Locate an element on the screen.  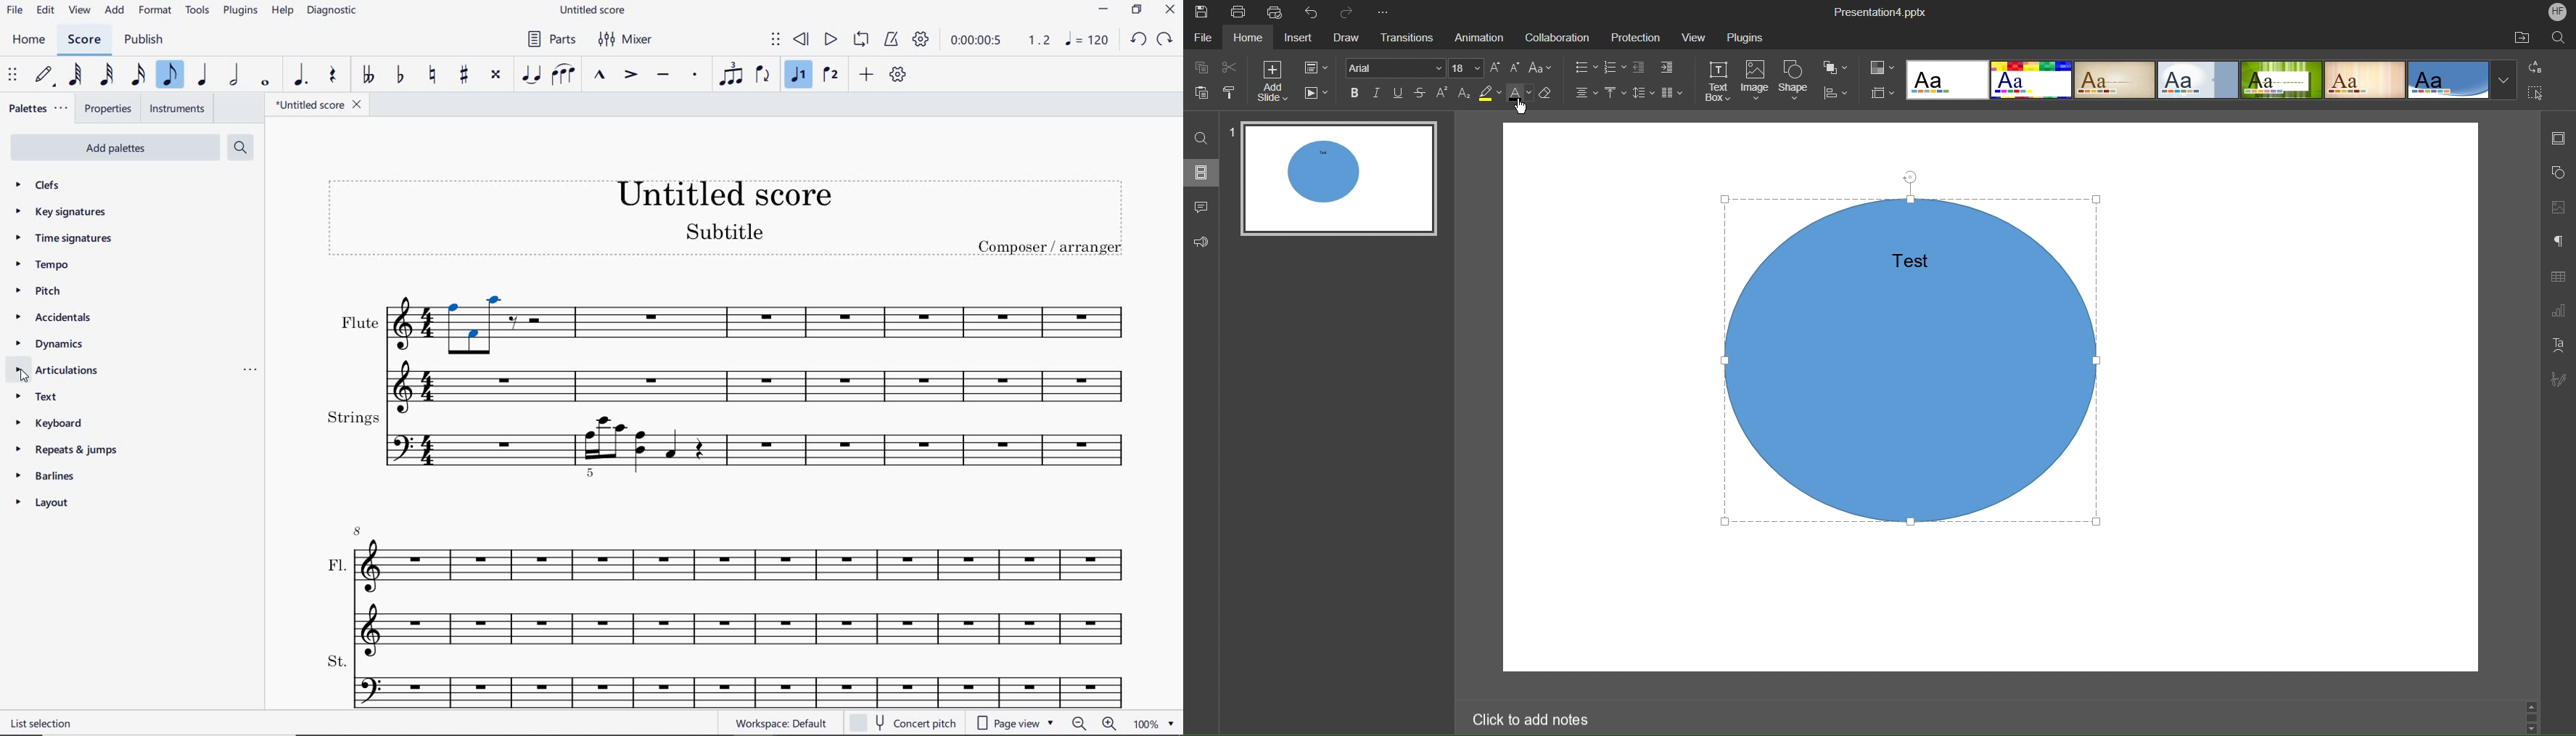
TOGGLE FLAT is located at coordinates (402, 73).